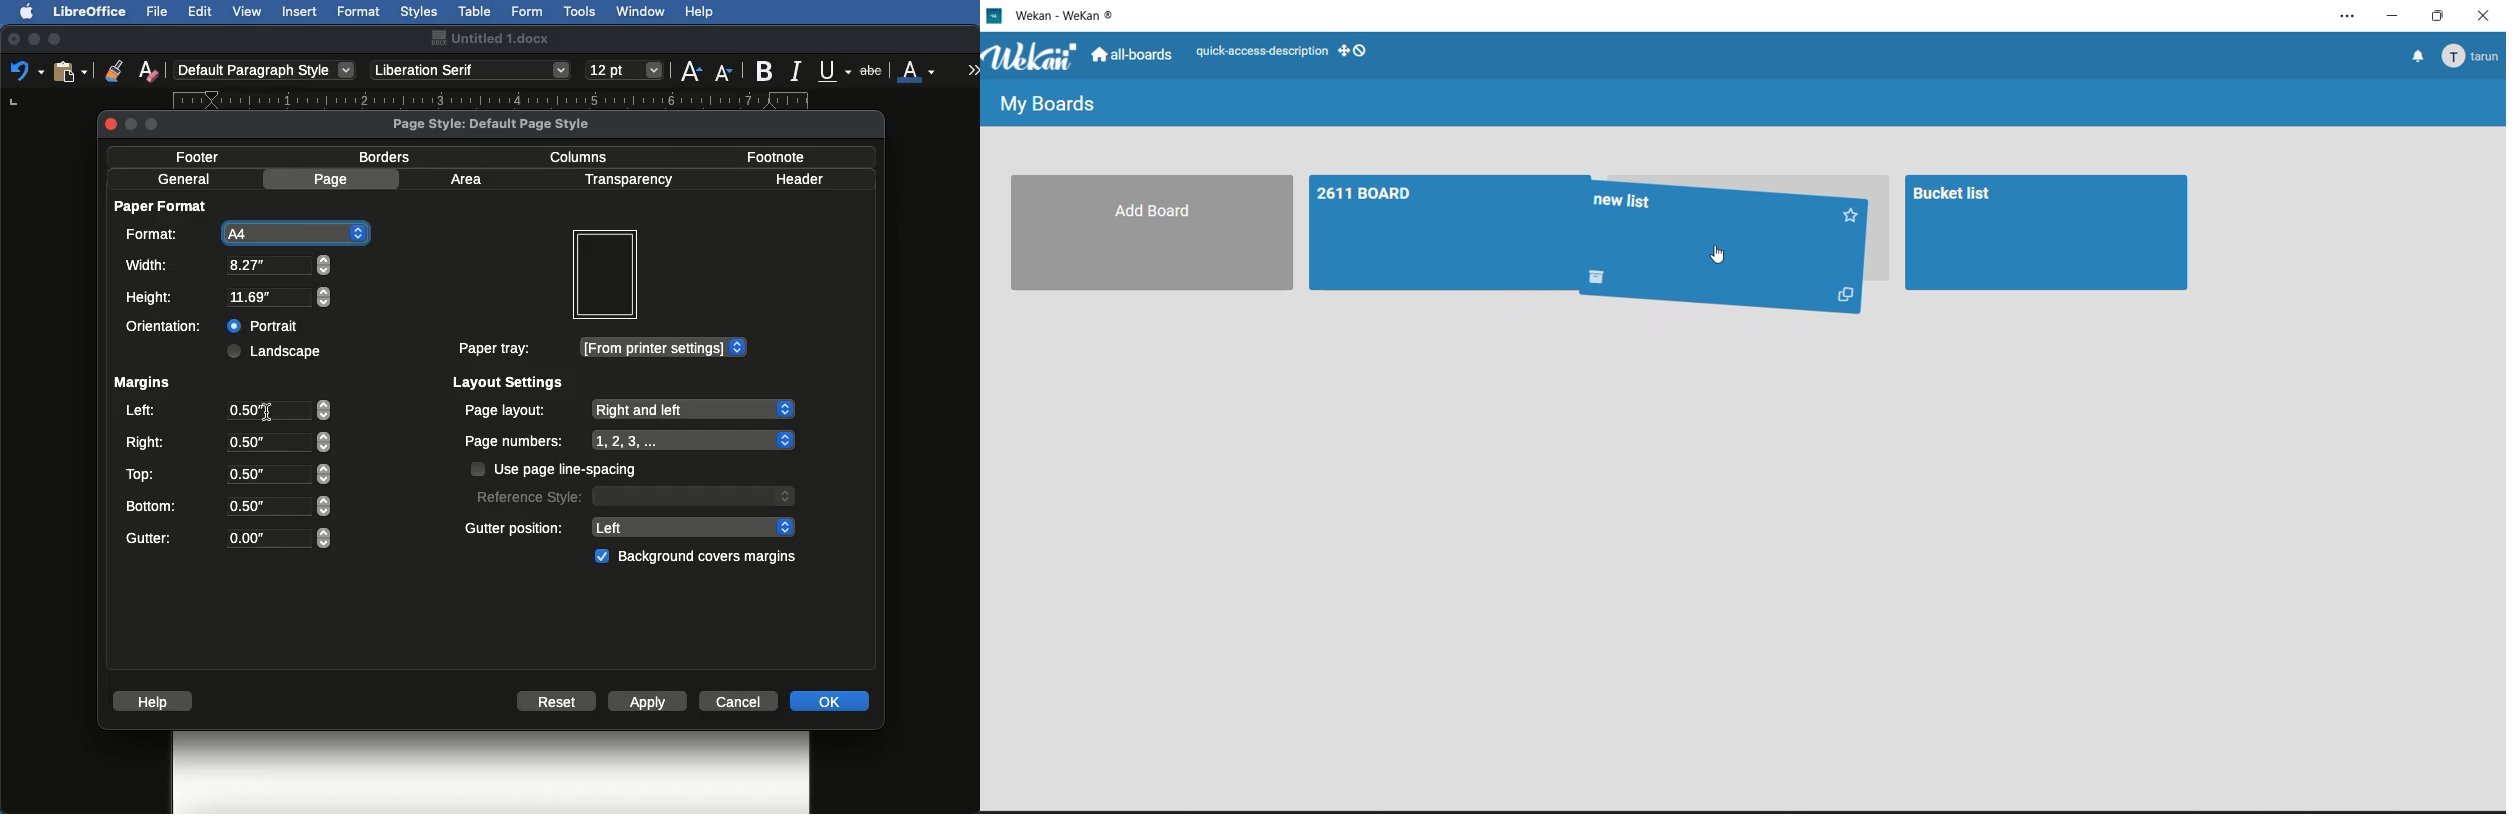 Image resolution: width=2520 pixels, height=840 pixels. Describe the element at coordinates (243, 233) in the screenshot. I see `A4` at that location.